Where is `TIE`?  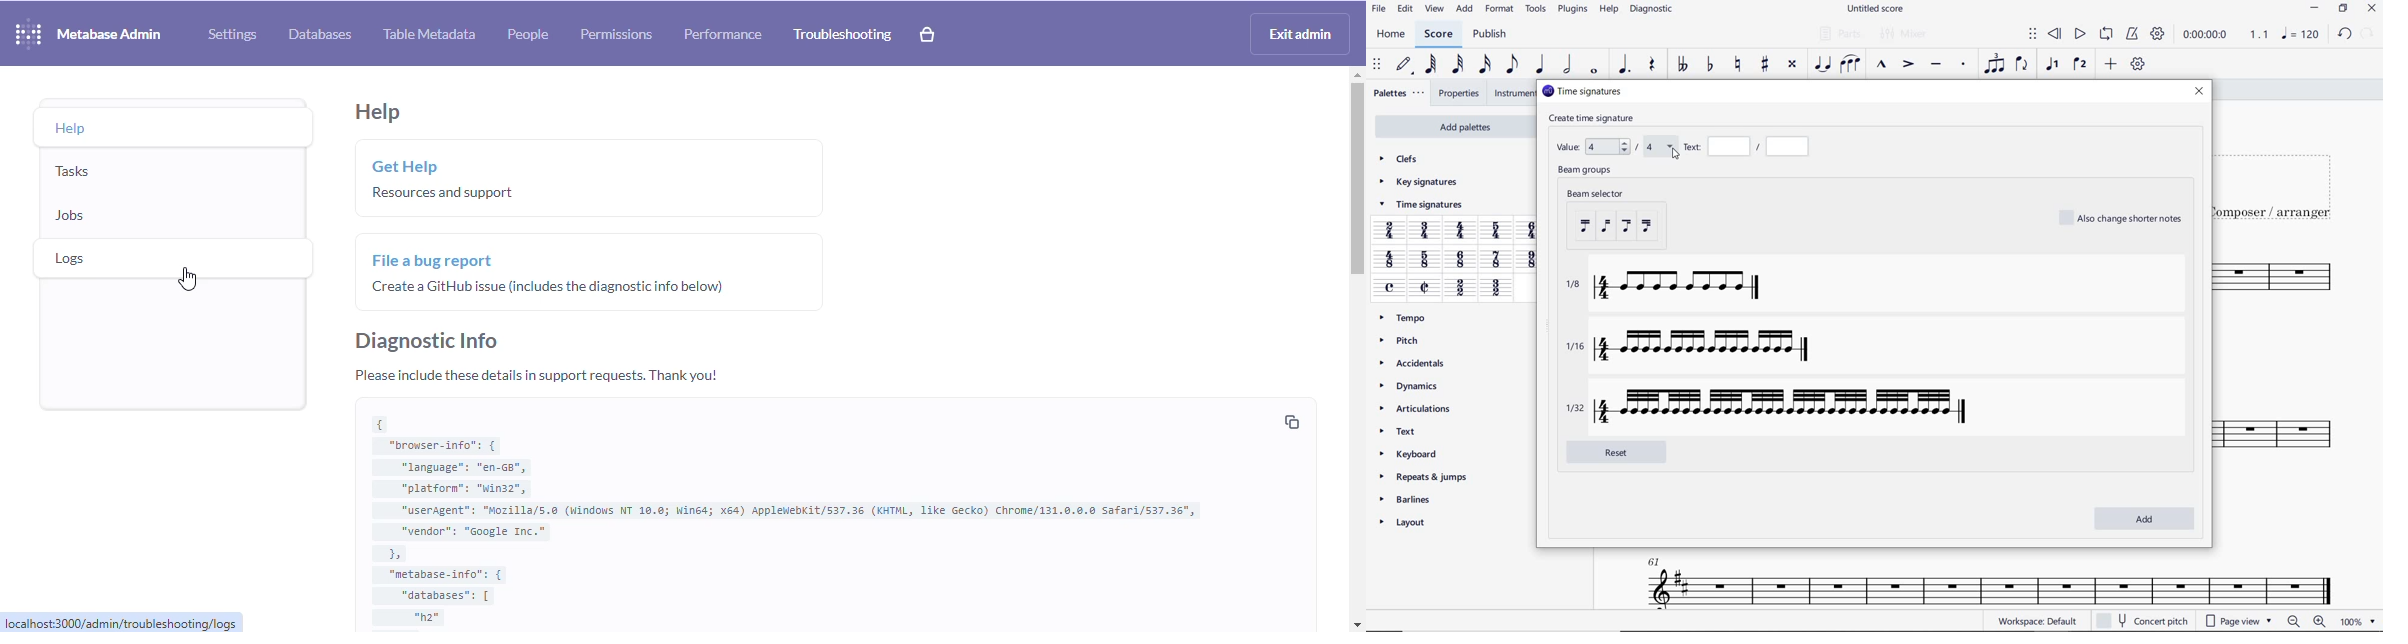
TIE is located at coordinates (1822, 63).